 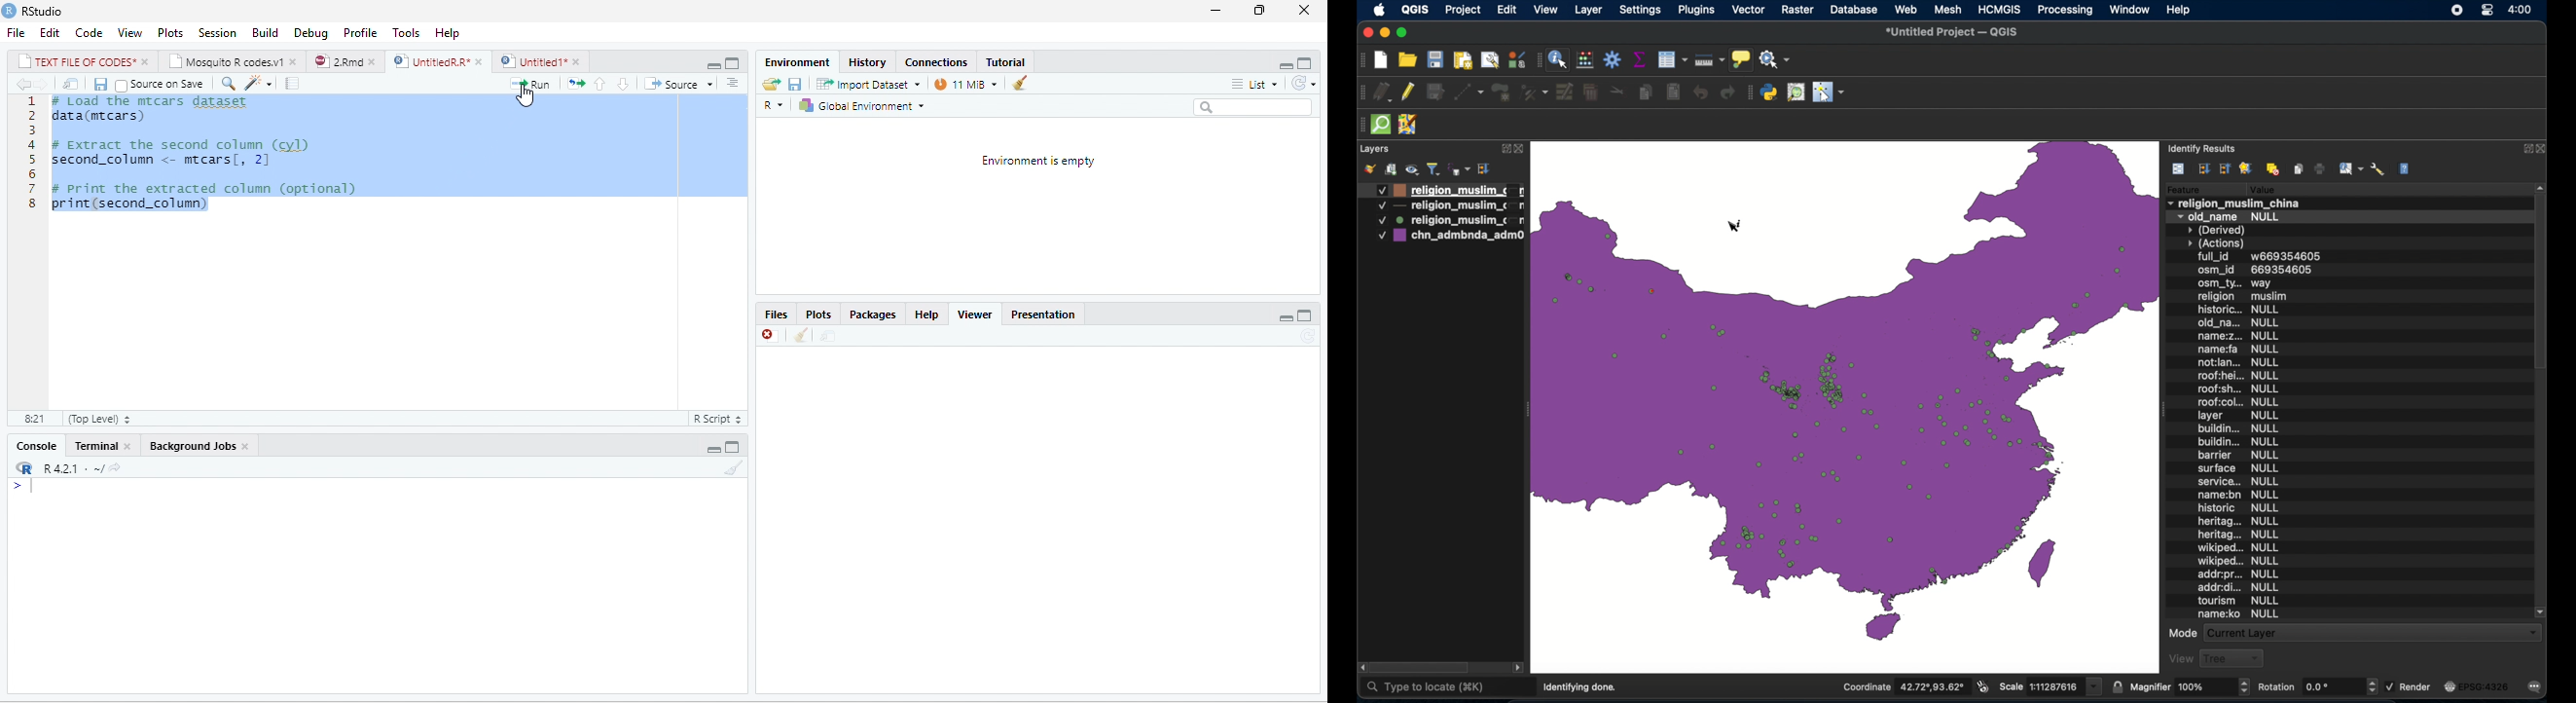 I want to click on Plots, so click(x=822, y=314).